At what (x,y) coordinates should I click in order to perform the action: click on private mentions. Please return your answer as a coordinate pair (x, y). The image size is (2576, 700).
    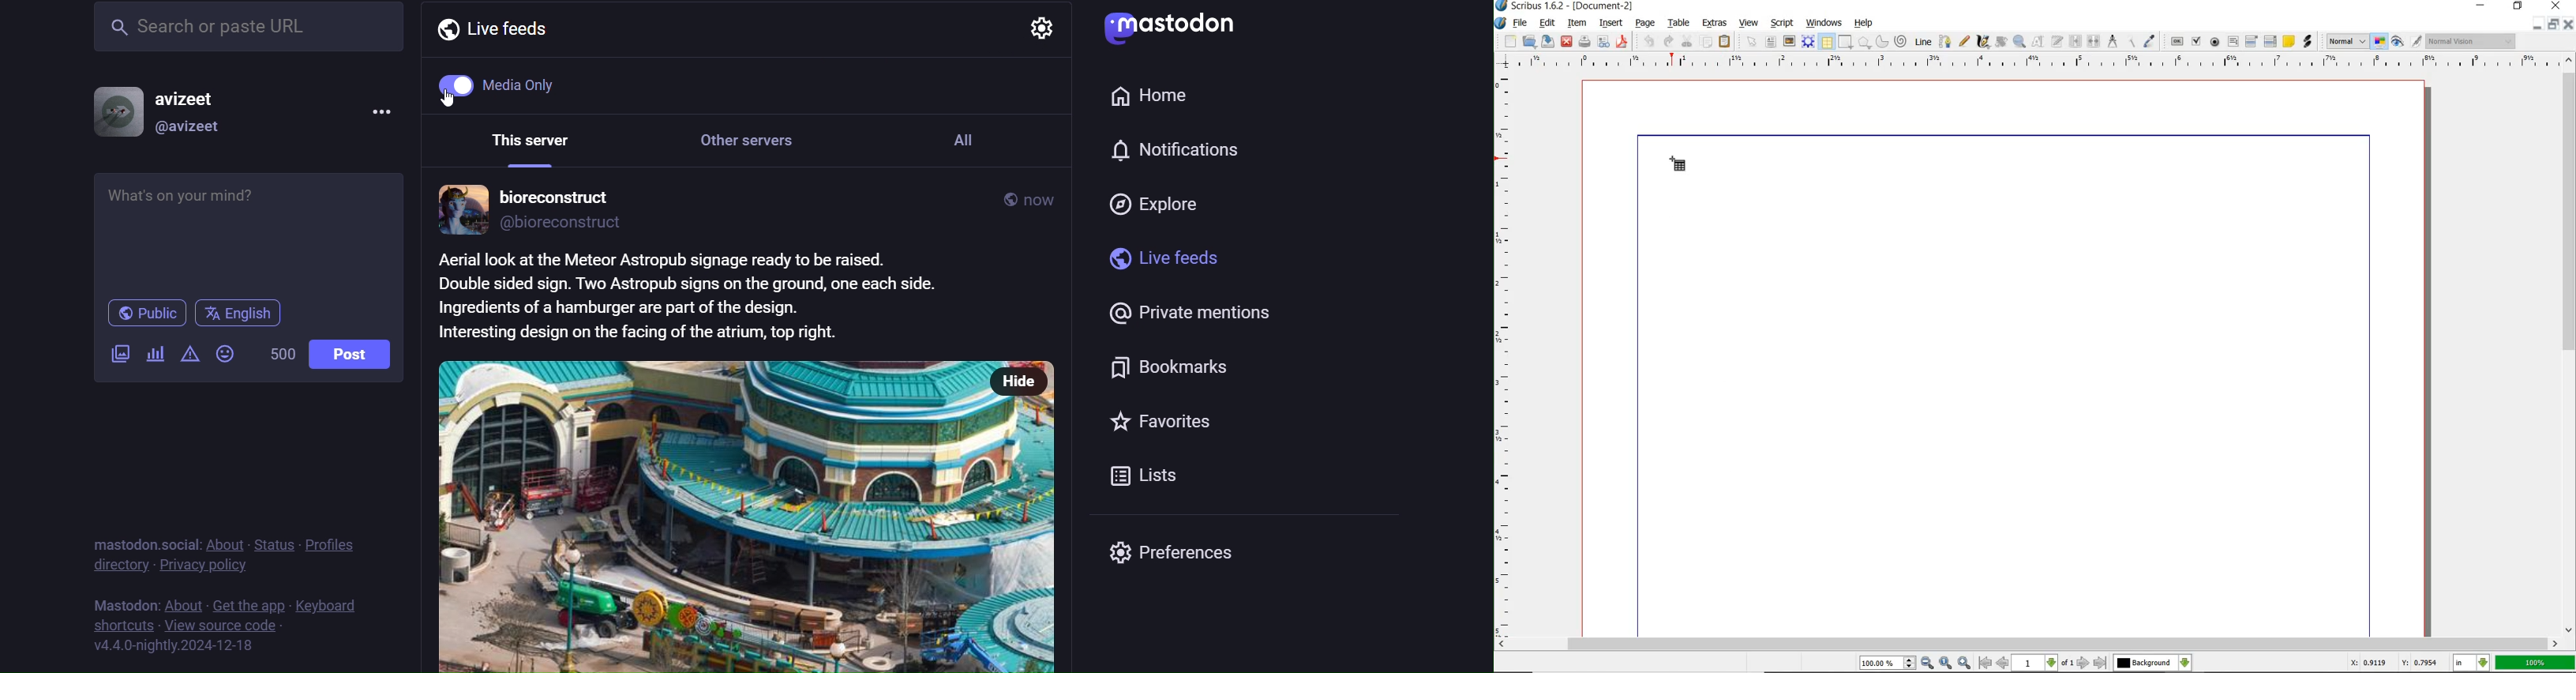
    Looking at the image, I should click on (1200, 317).